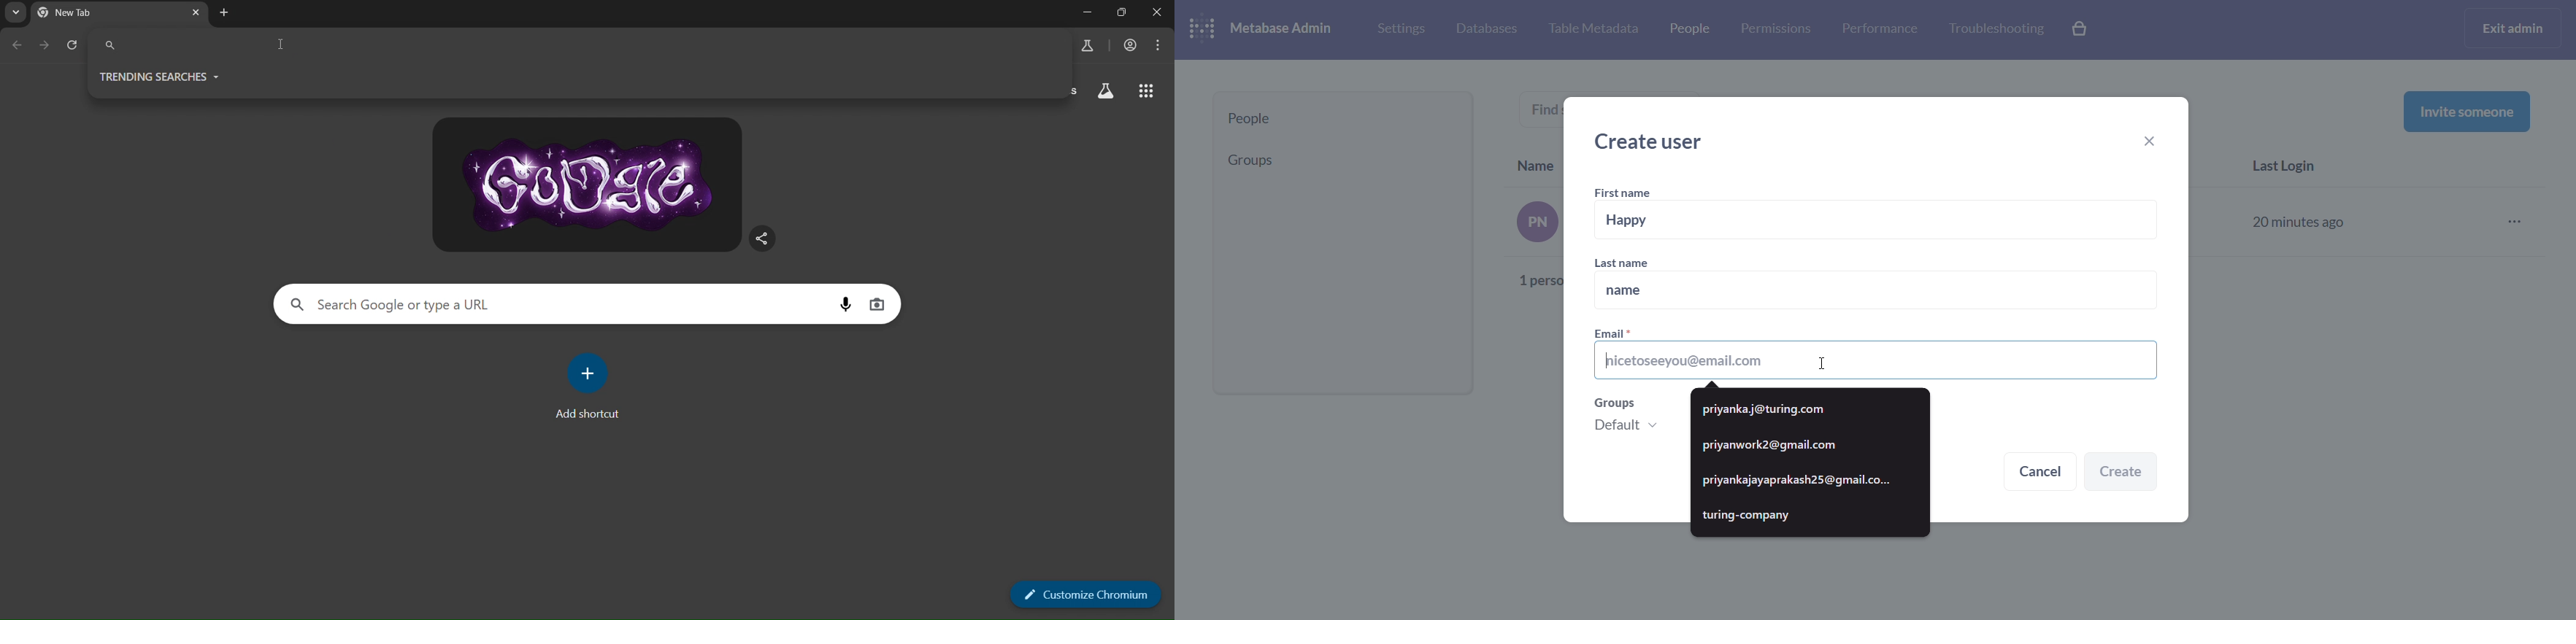 The height and width of the screenshot is (644, 2576). I want to click on account, so click(1129, 45).